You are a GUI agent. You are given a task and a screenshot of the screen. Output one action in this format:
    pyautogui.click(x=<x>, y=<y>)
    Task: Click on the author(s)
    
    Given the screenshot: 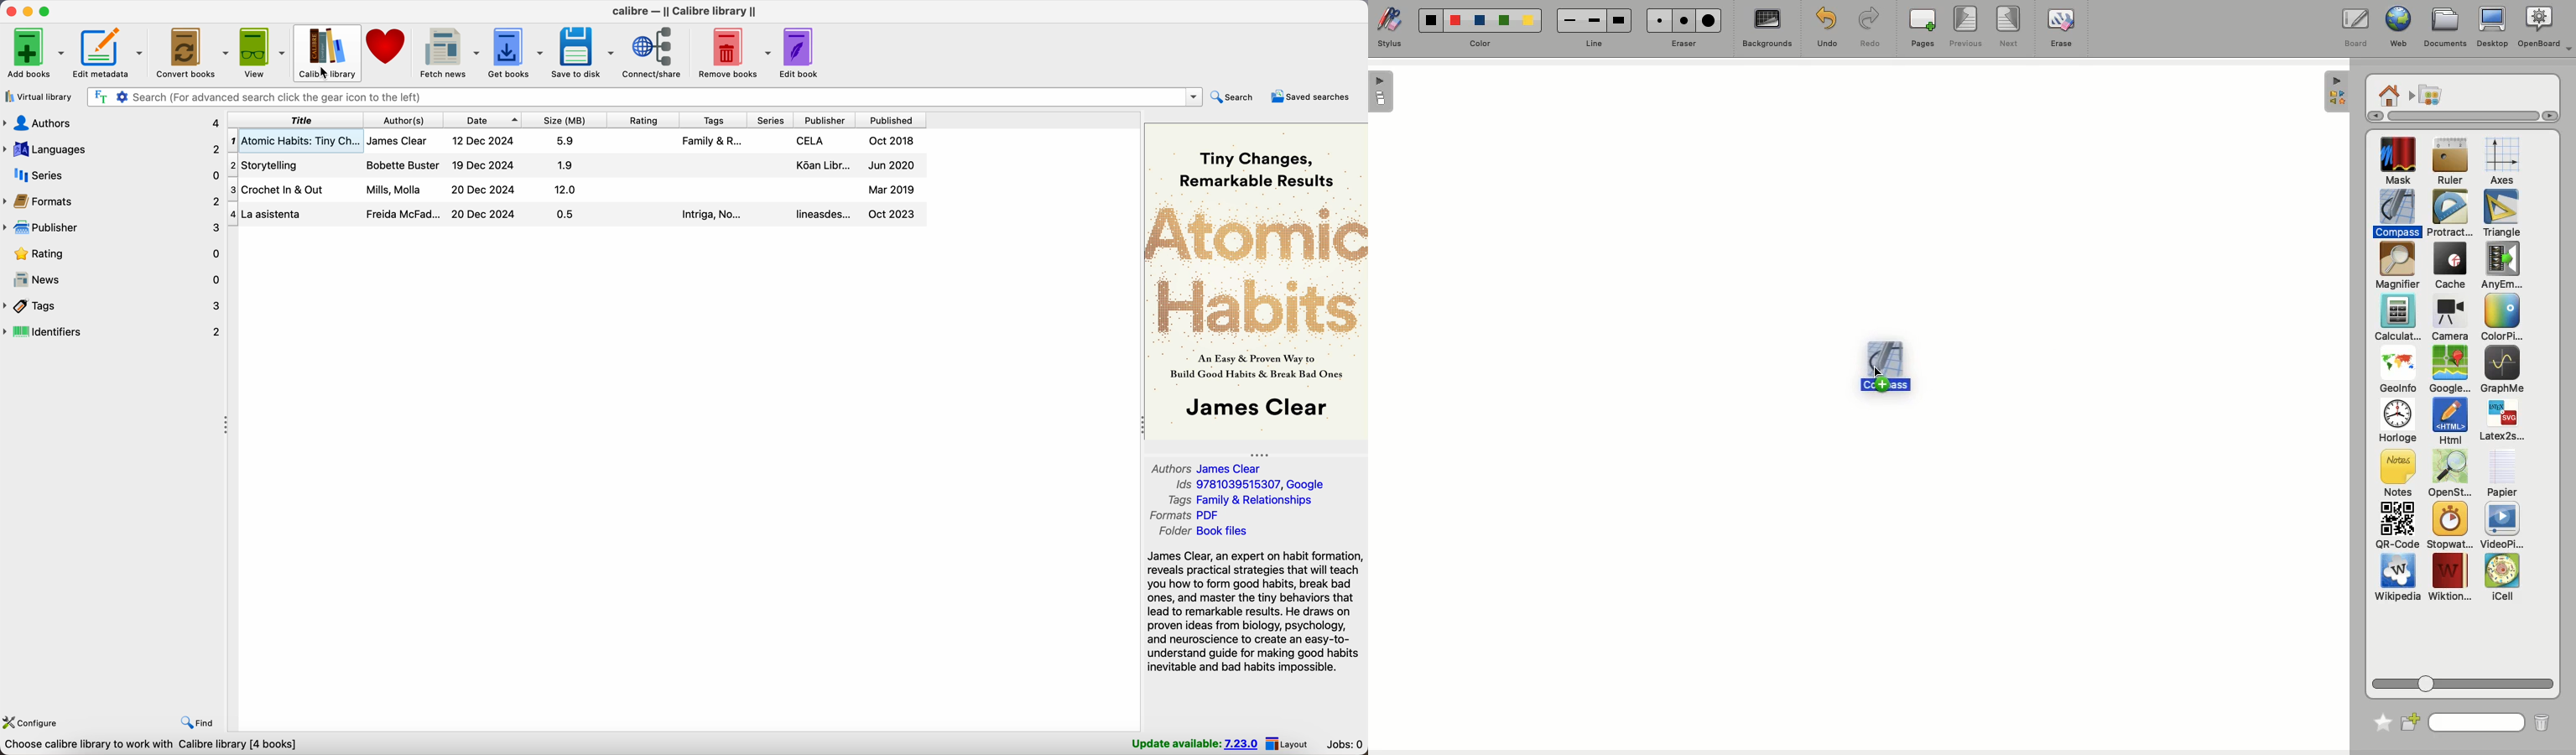 What is the action you would take?
    pyautogui.click(x=403, y=120)
    